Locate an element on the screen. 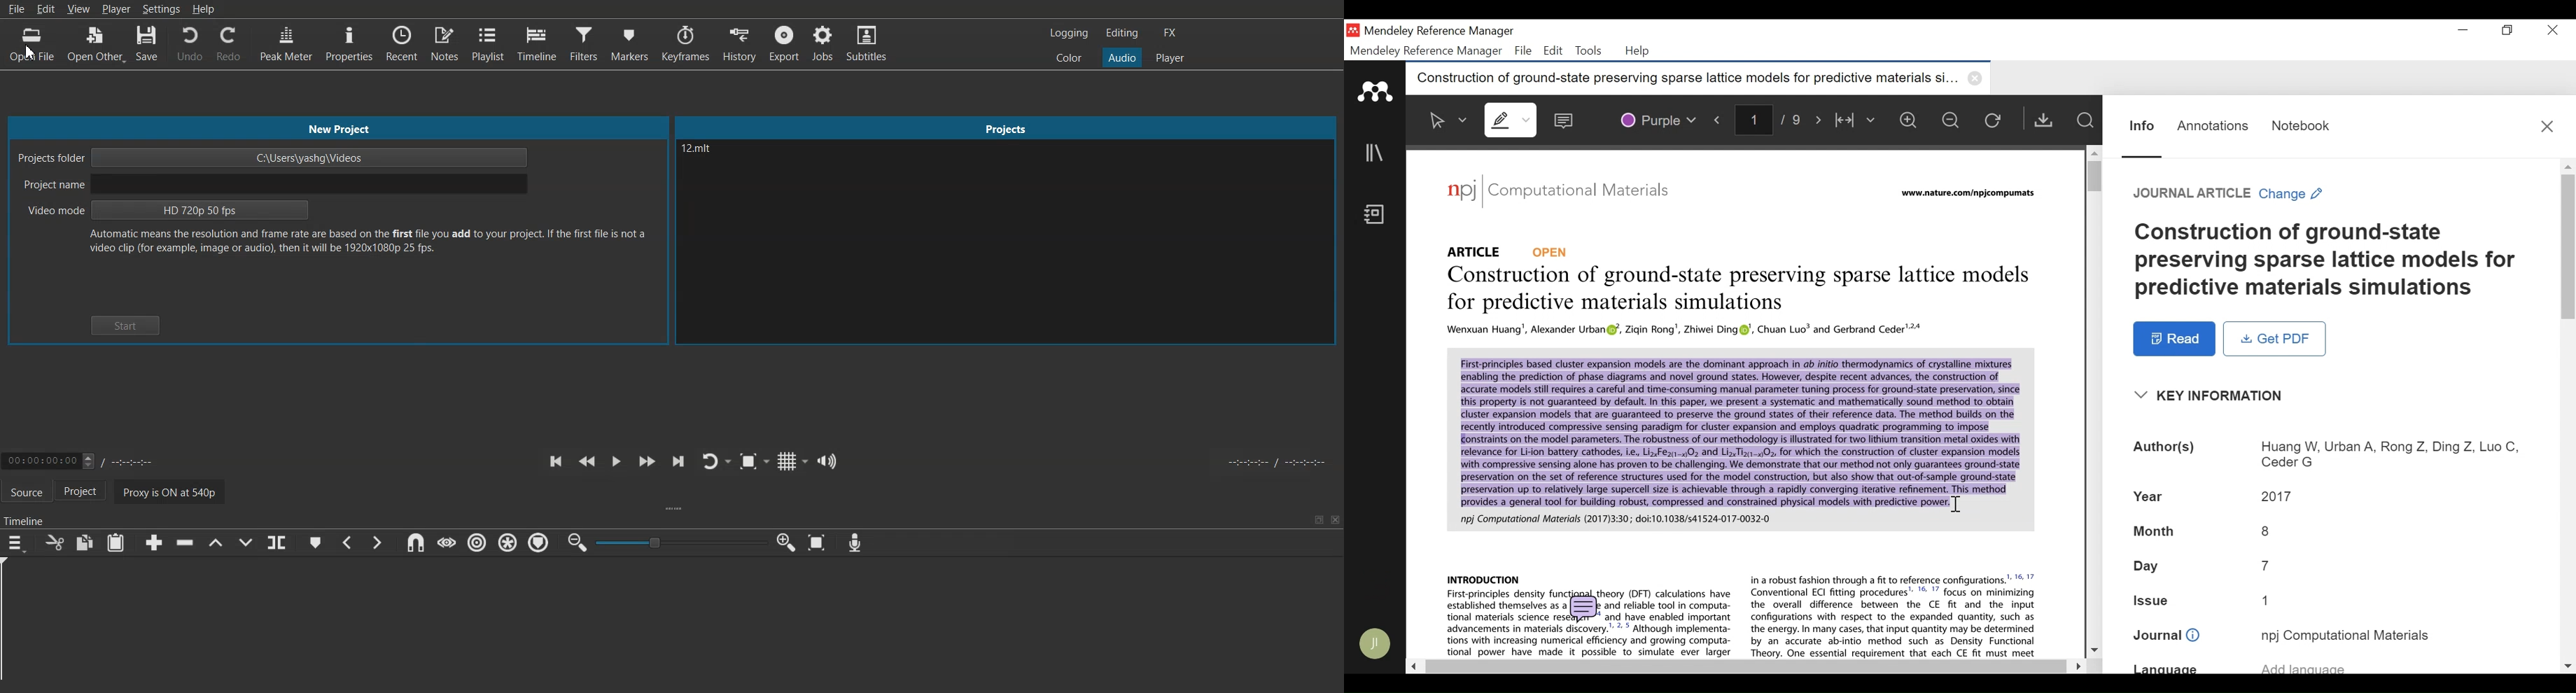  Jobs is located at coordinates (824, 43).